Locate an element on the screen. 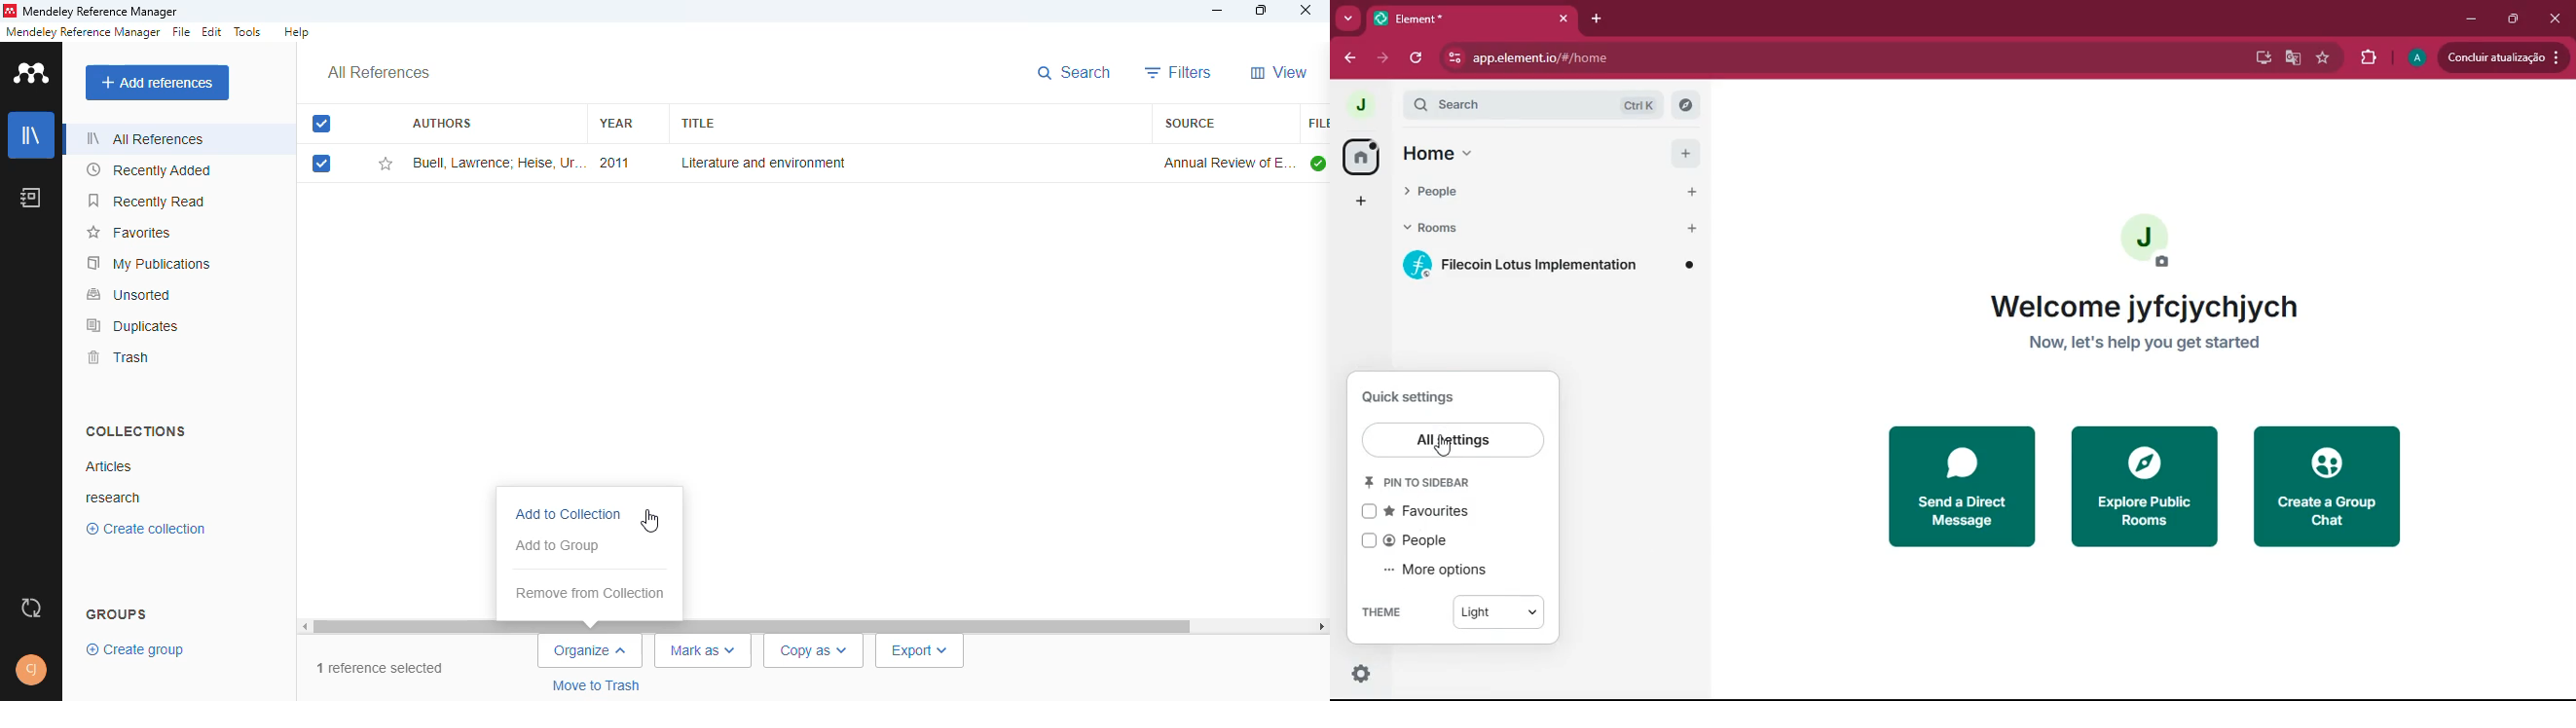  move to trash is located at coordinates (594, 685).